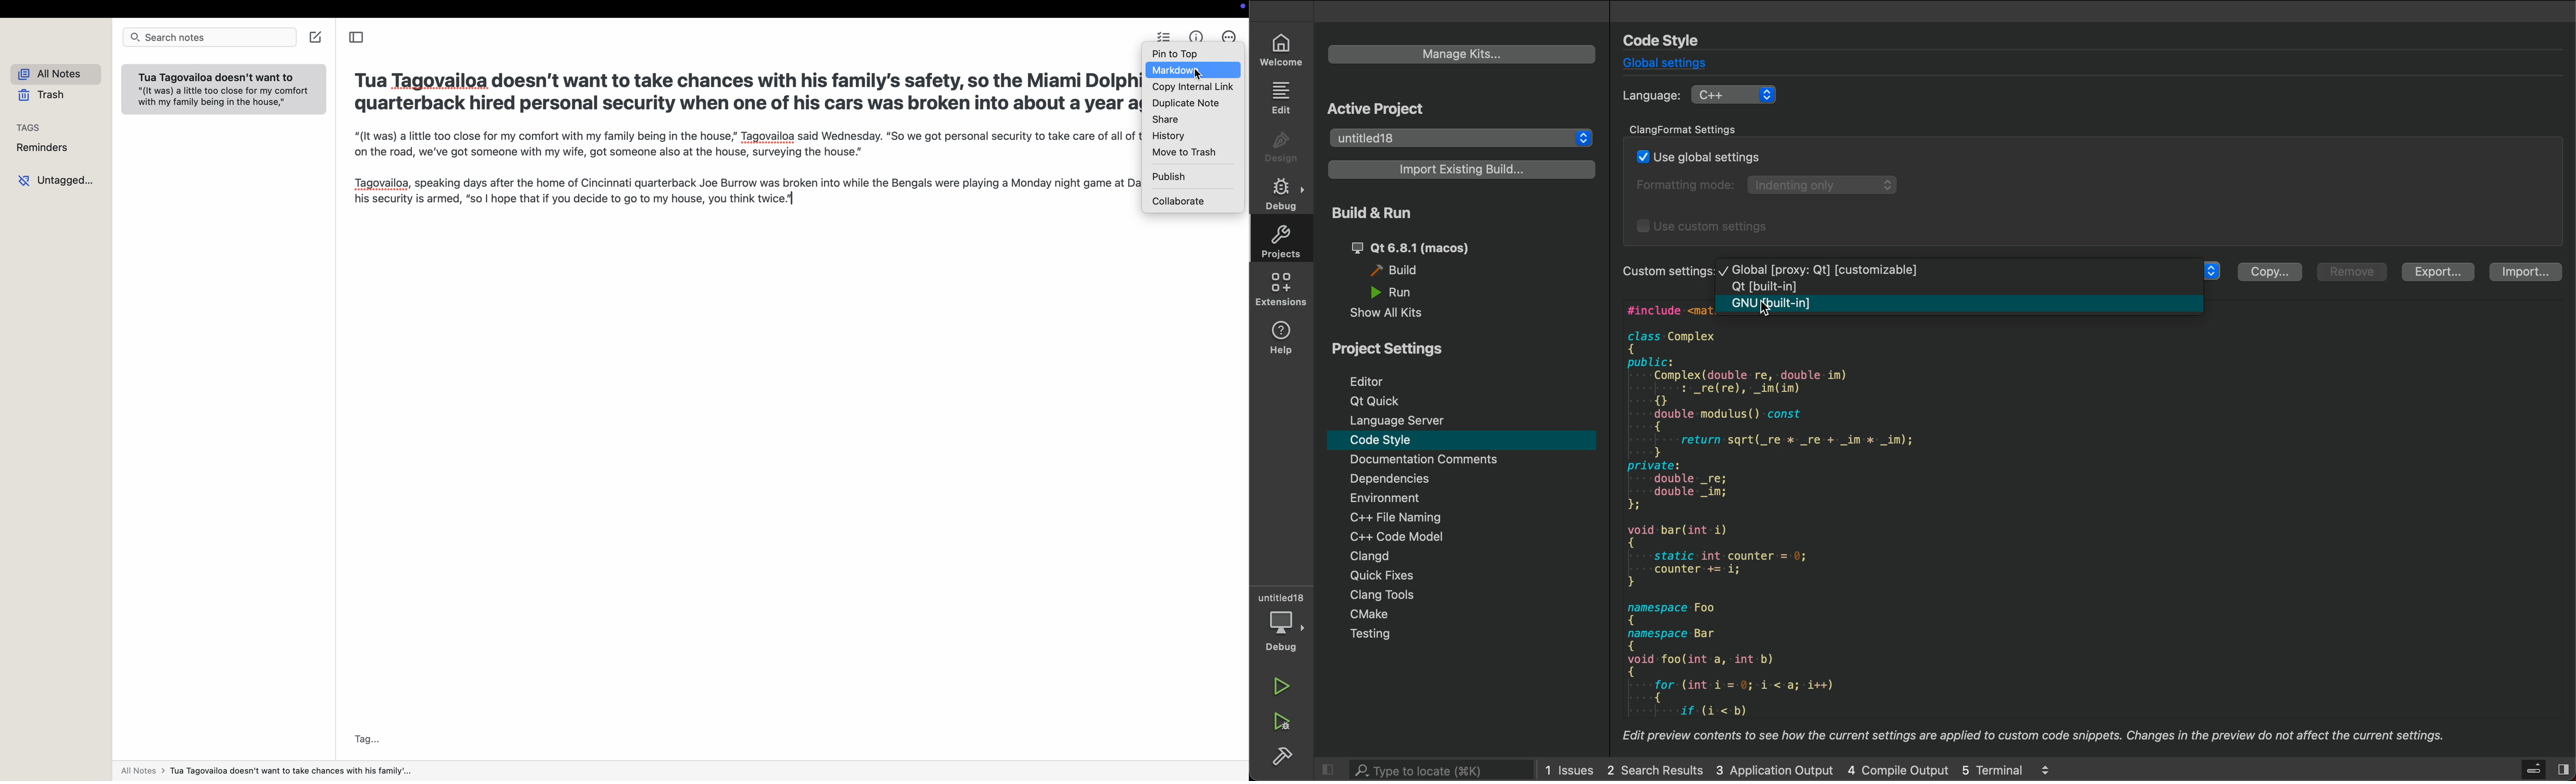 This screenshot has height=784, width=2576. Describe the element at coordinates (1198, 34) in the screenshot. I see `metrics` at that location.